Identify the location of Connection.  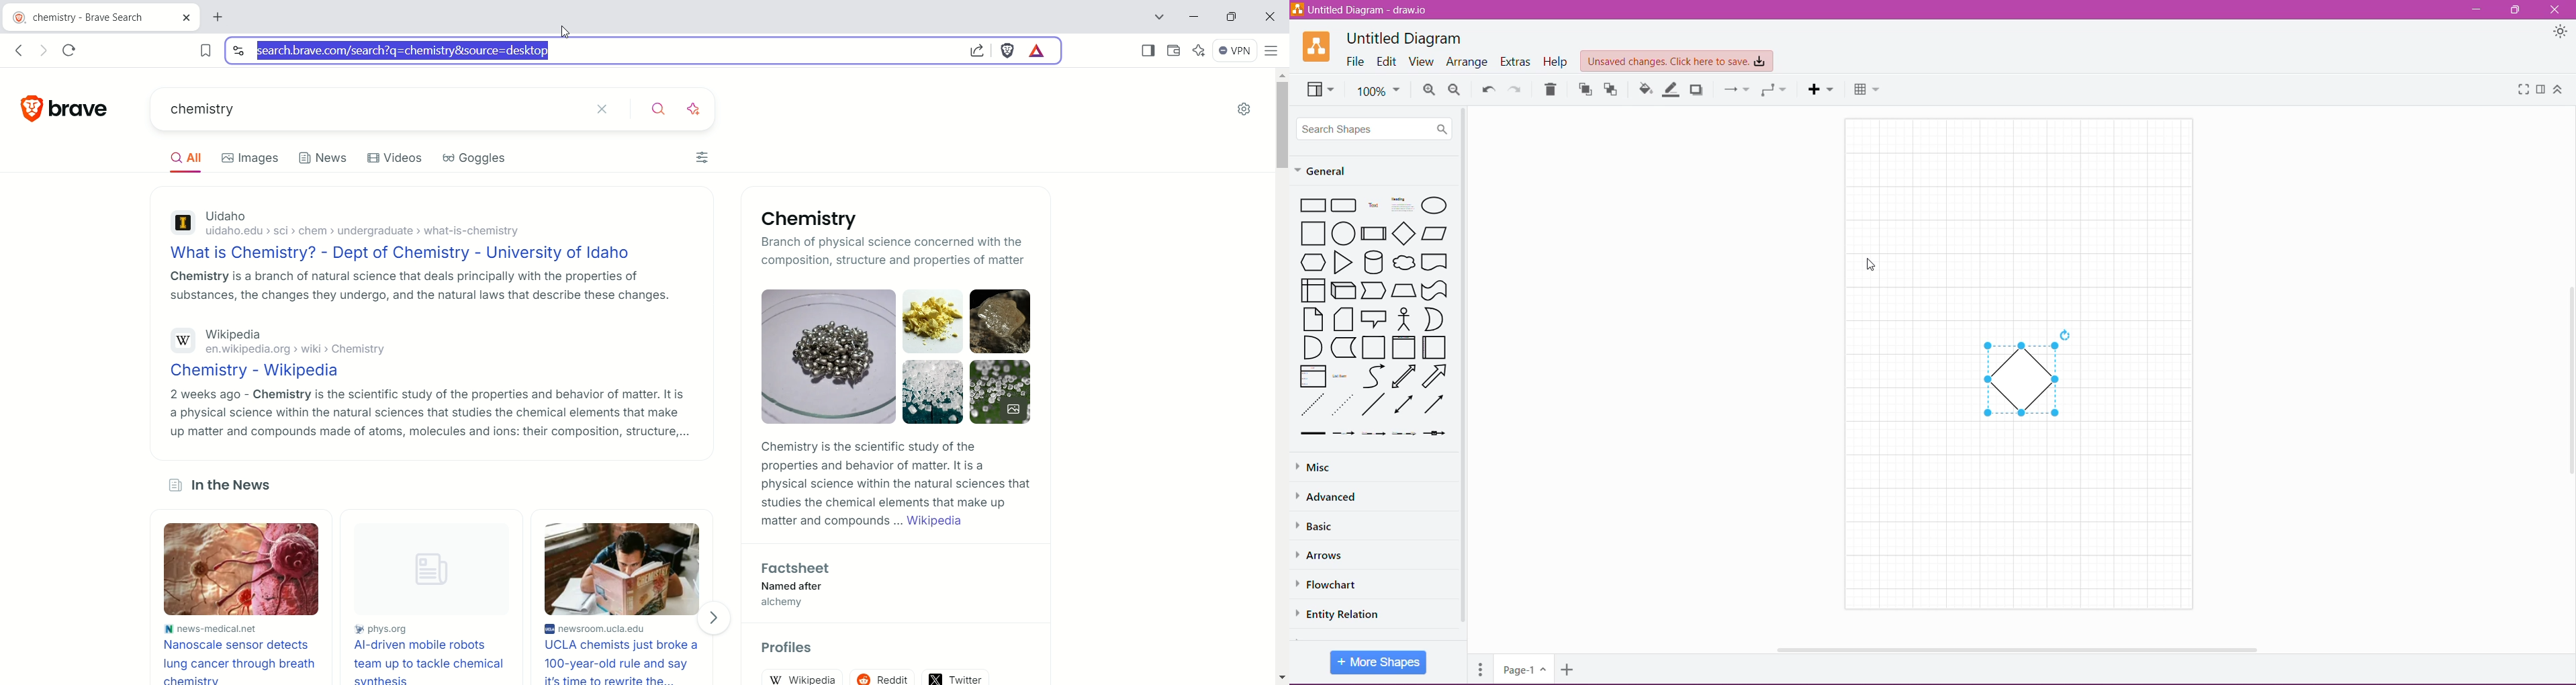
(1738, 89).